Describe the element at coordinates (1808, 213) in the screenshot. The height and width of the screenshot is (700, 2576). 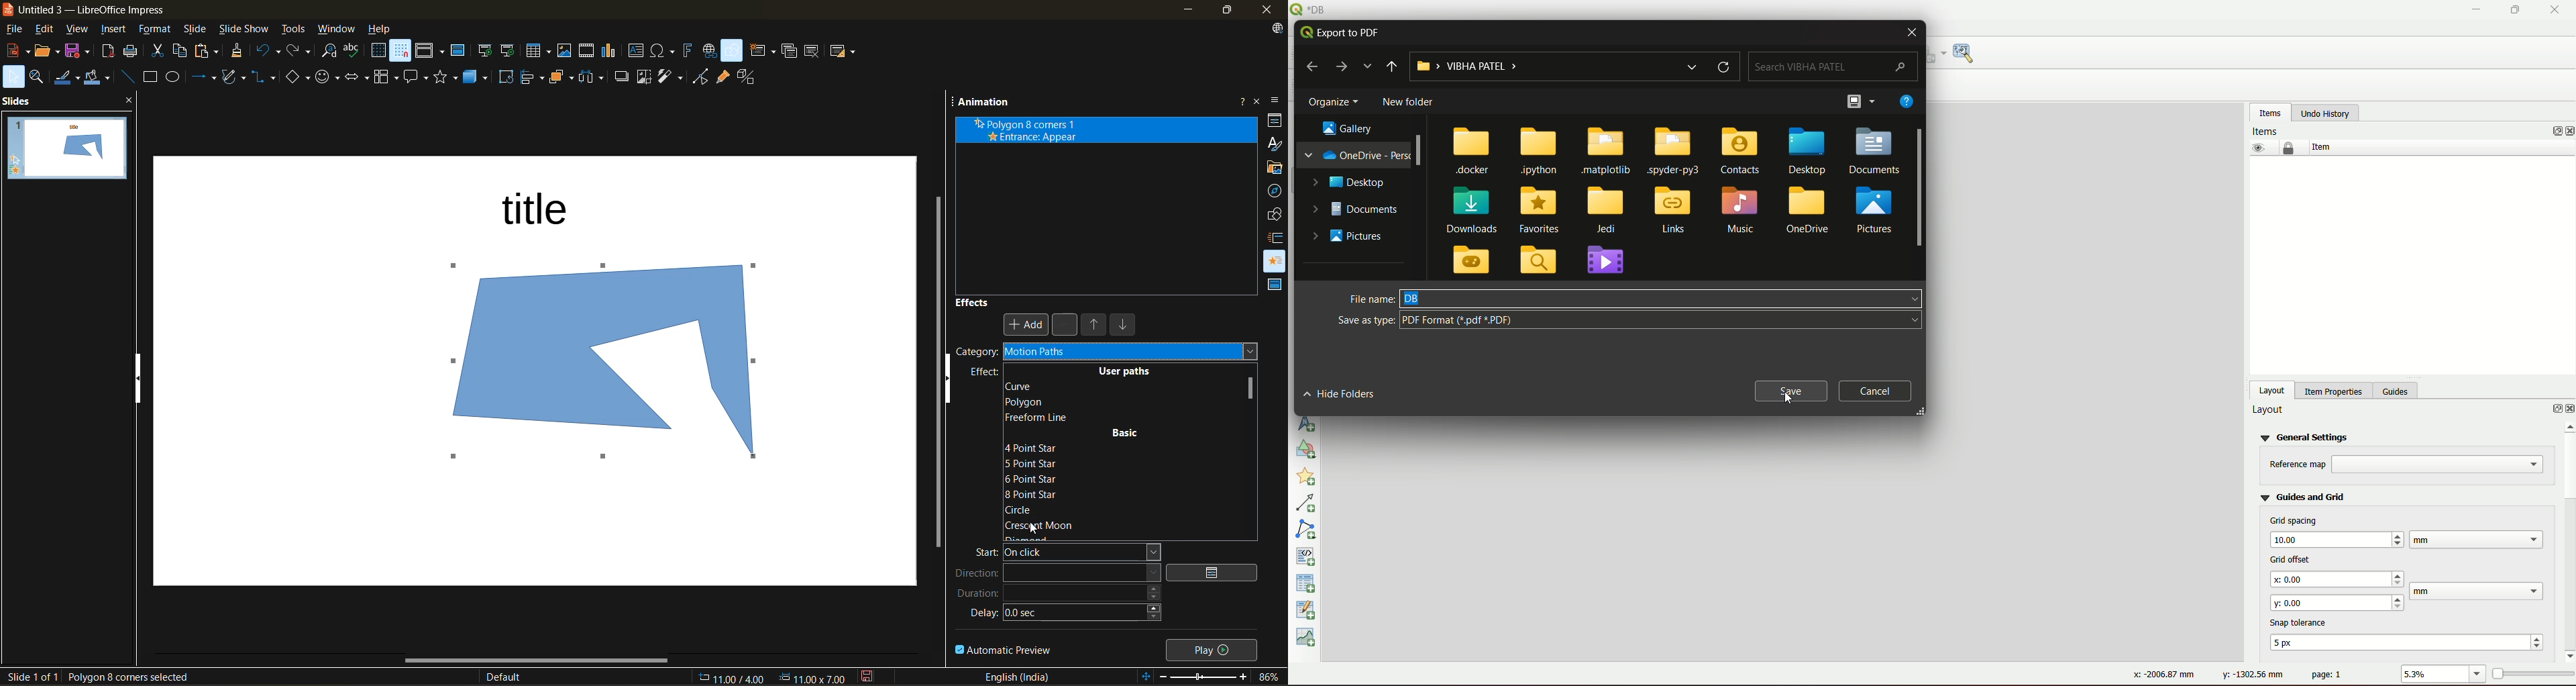
I see `One drive` at that location.